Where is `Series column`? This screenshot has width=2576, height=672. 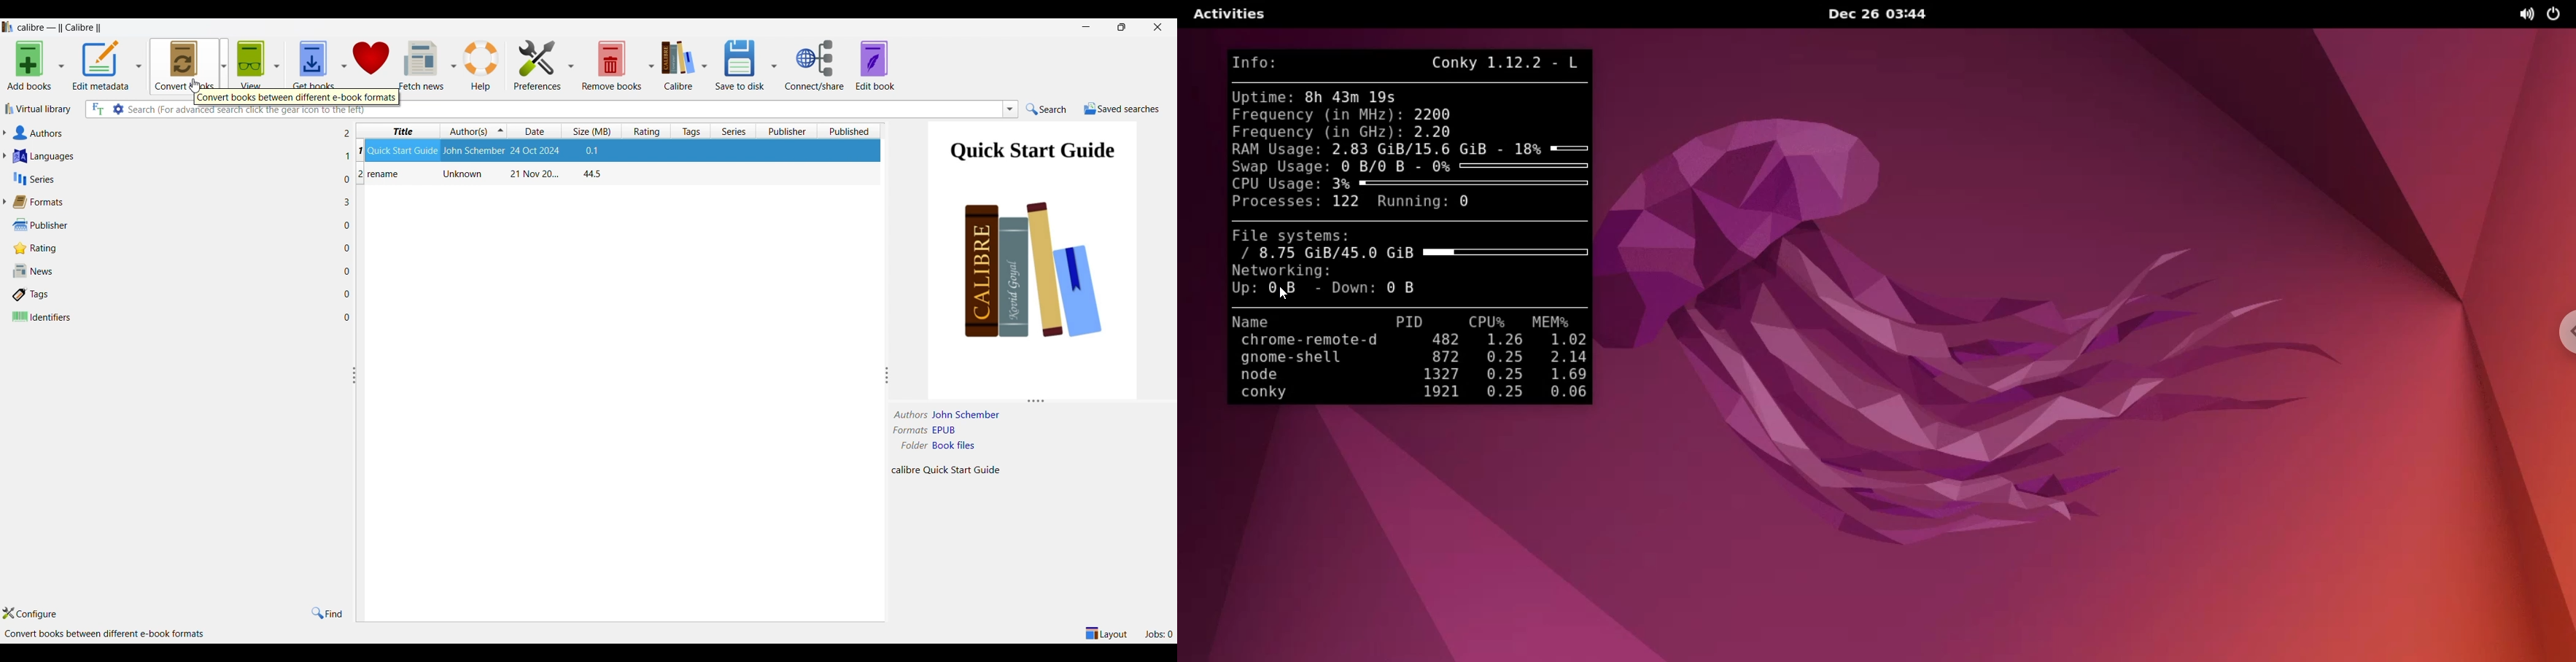 Series column is located at coordinates (733, 131).